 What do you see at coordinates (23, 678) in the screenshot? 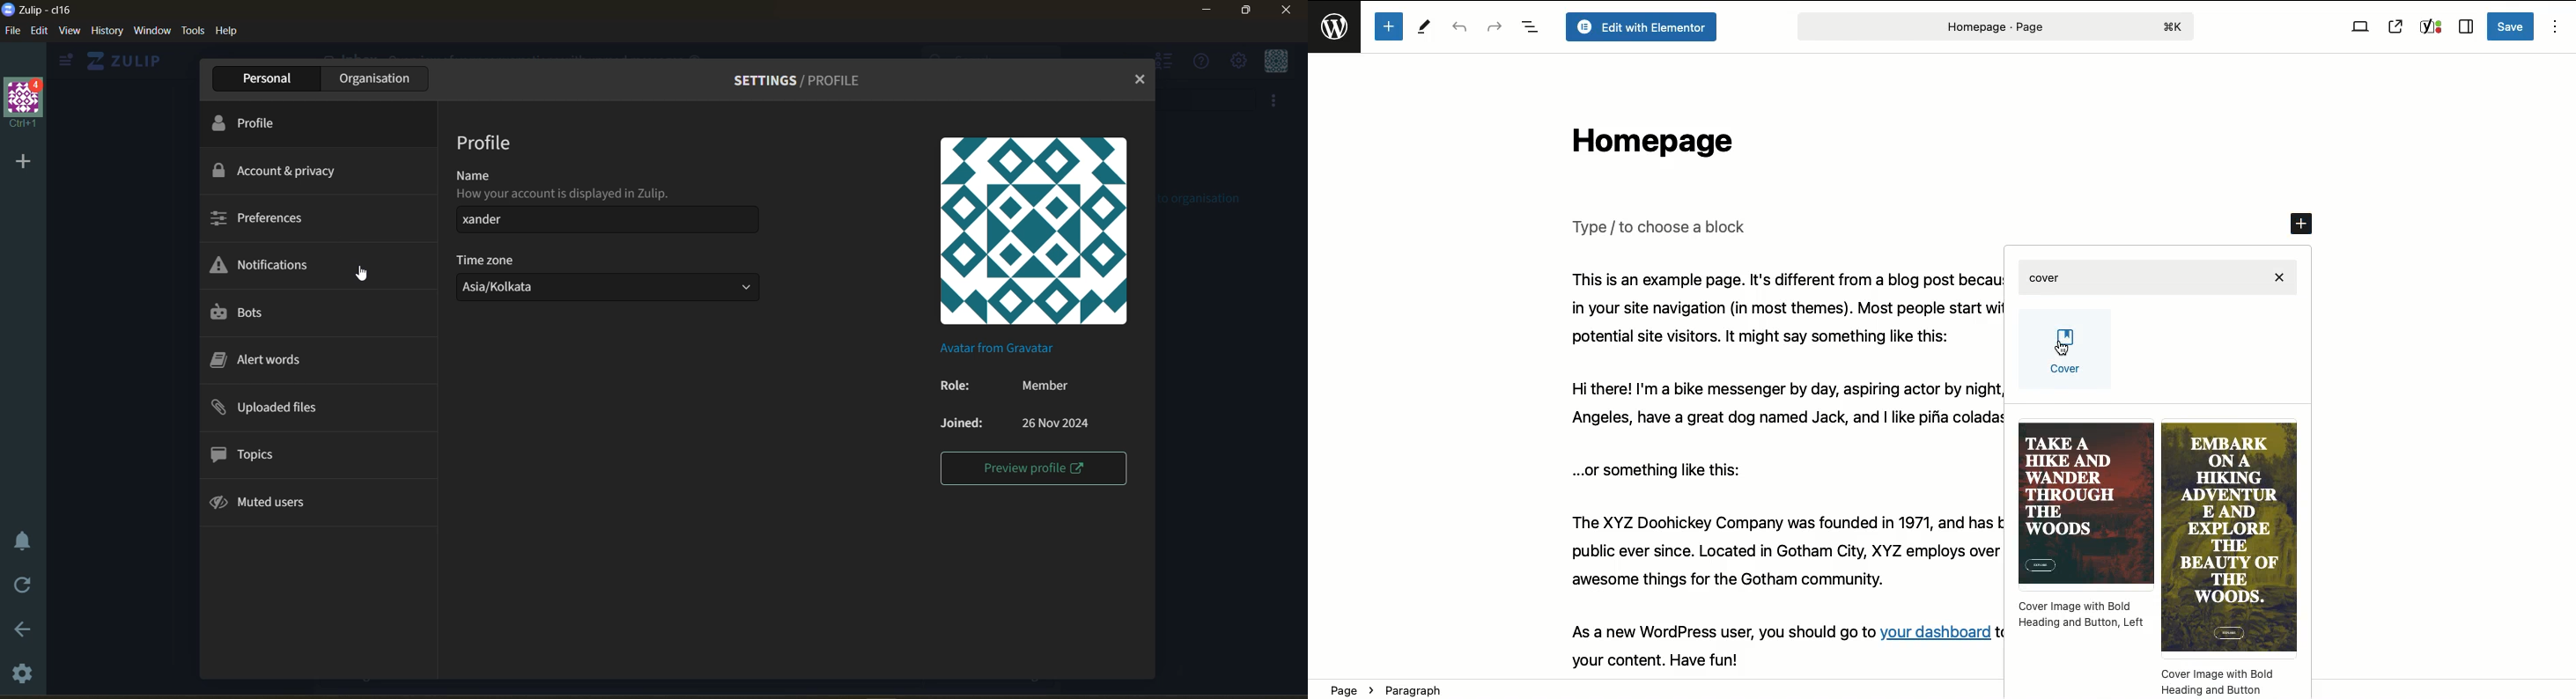
I see `settings` at bounding box center [23, 678].